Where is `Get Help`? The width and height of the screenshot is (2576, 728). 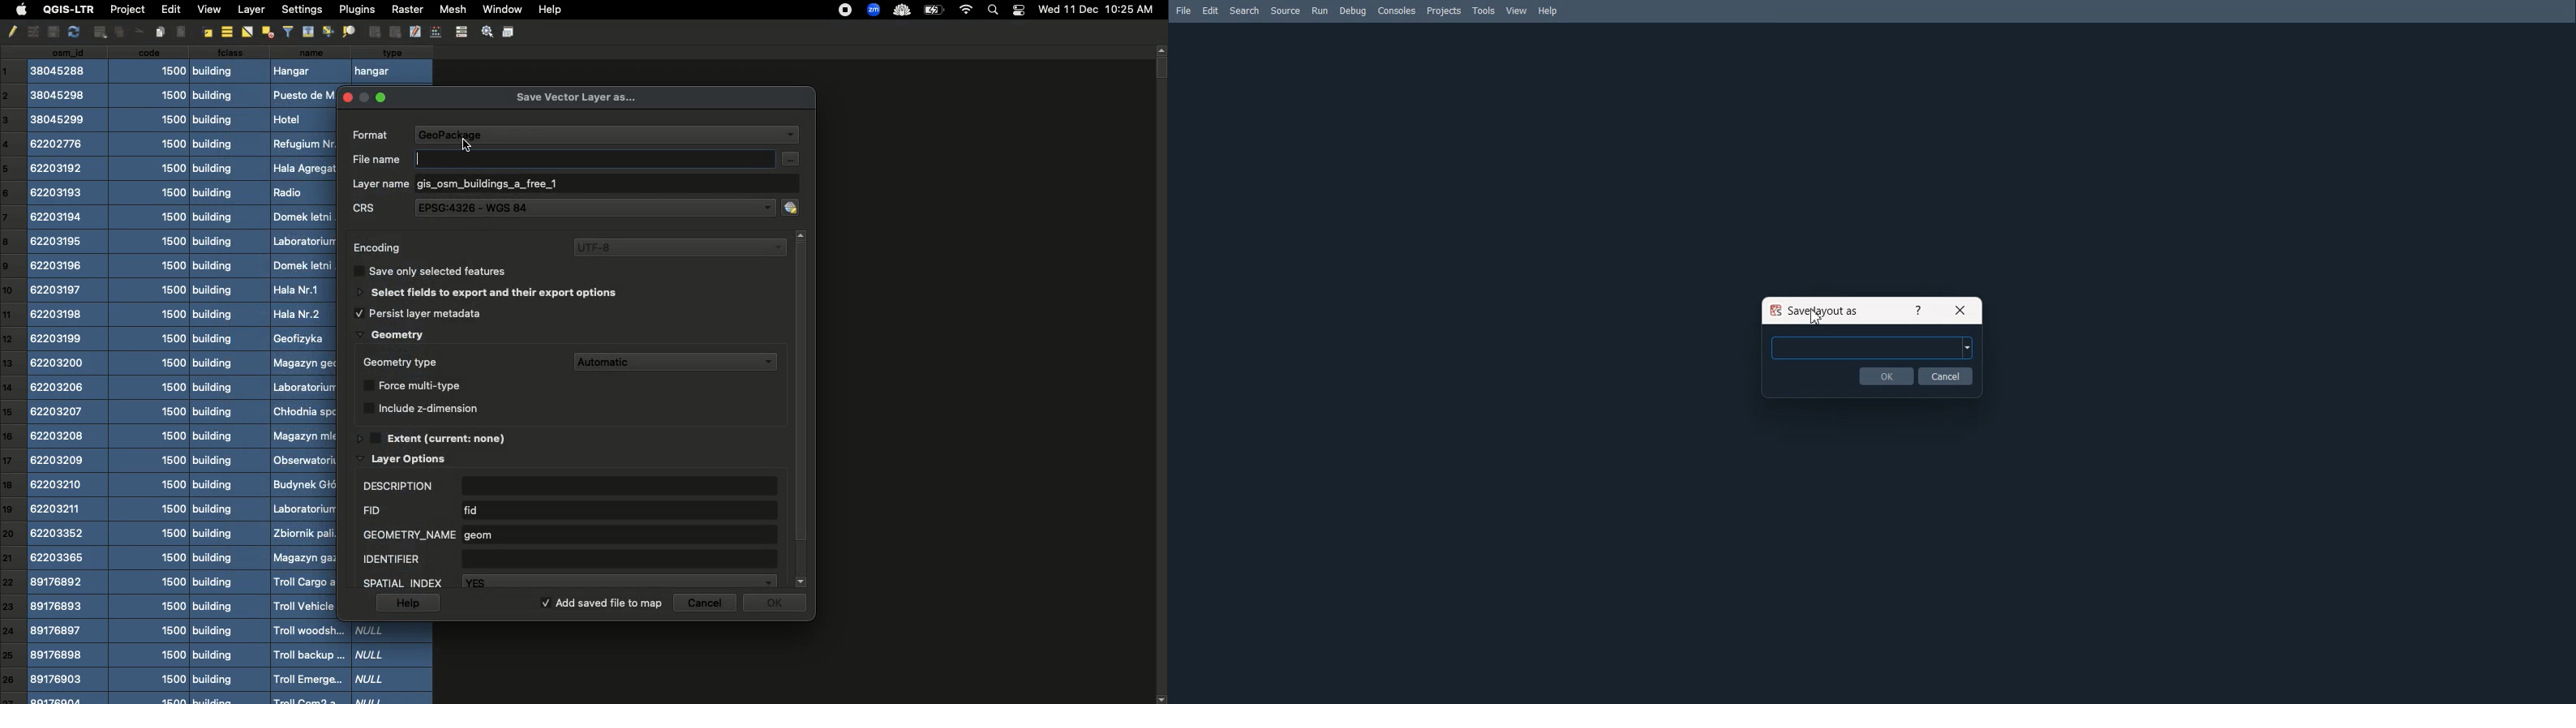 Get Help is located at coordinates (1917, 309).